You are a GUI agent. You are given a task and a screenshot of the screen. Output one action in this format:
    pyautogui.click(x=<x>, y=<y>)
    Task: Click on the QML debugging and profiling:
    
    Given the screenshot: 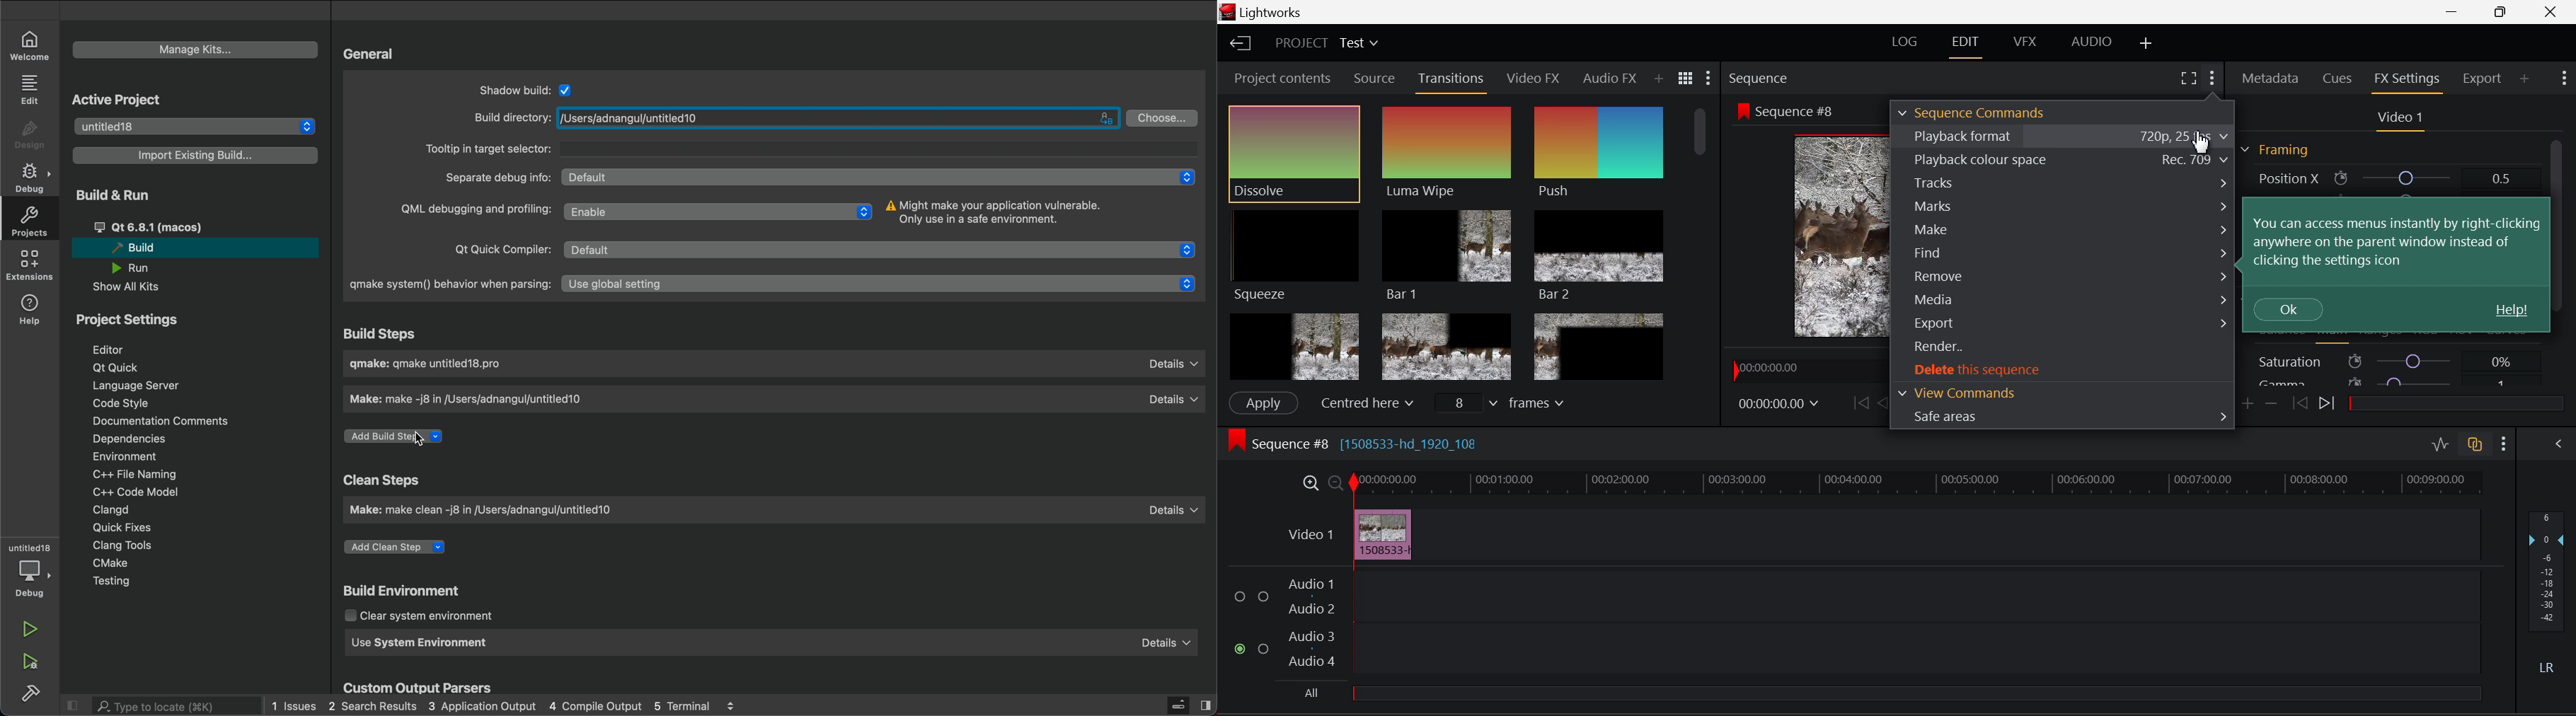 What is the action you would take?
    pyautogui.click(x=474, y=209)
    